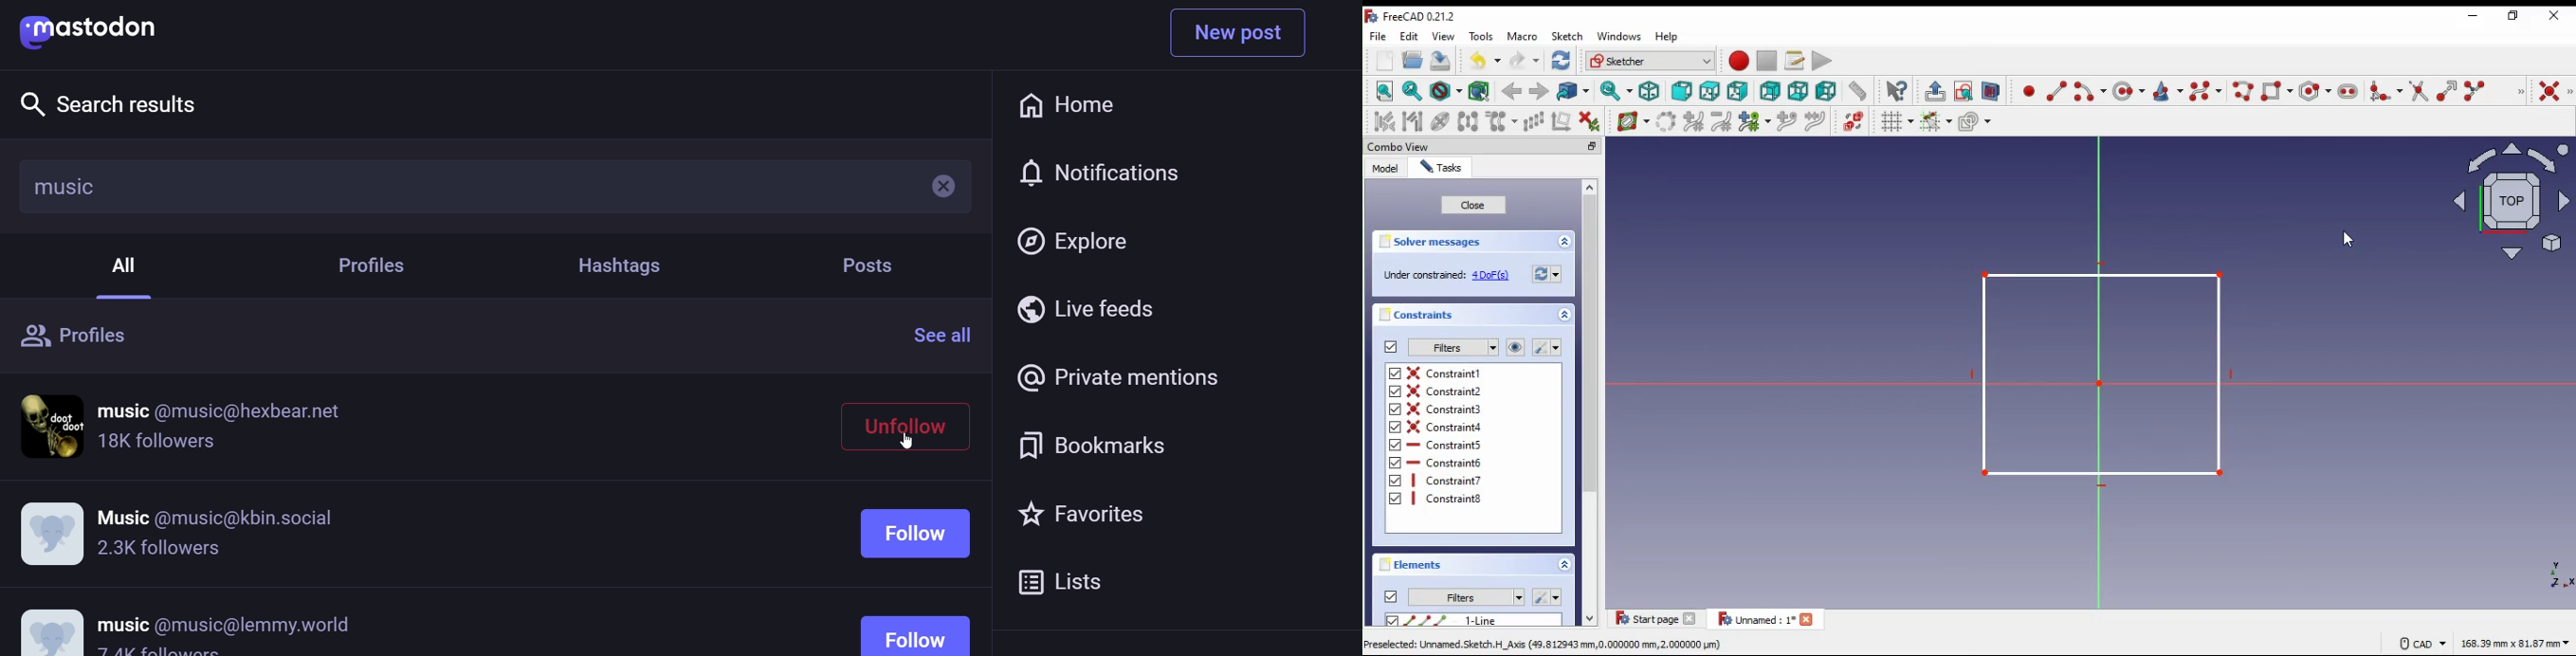 The width and height of the screenshot is (2576, 672). I want to click on unfollow, so click(909, 423).